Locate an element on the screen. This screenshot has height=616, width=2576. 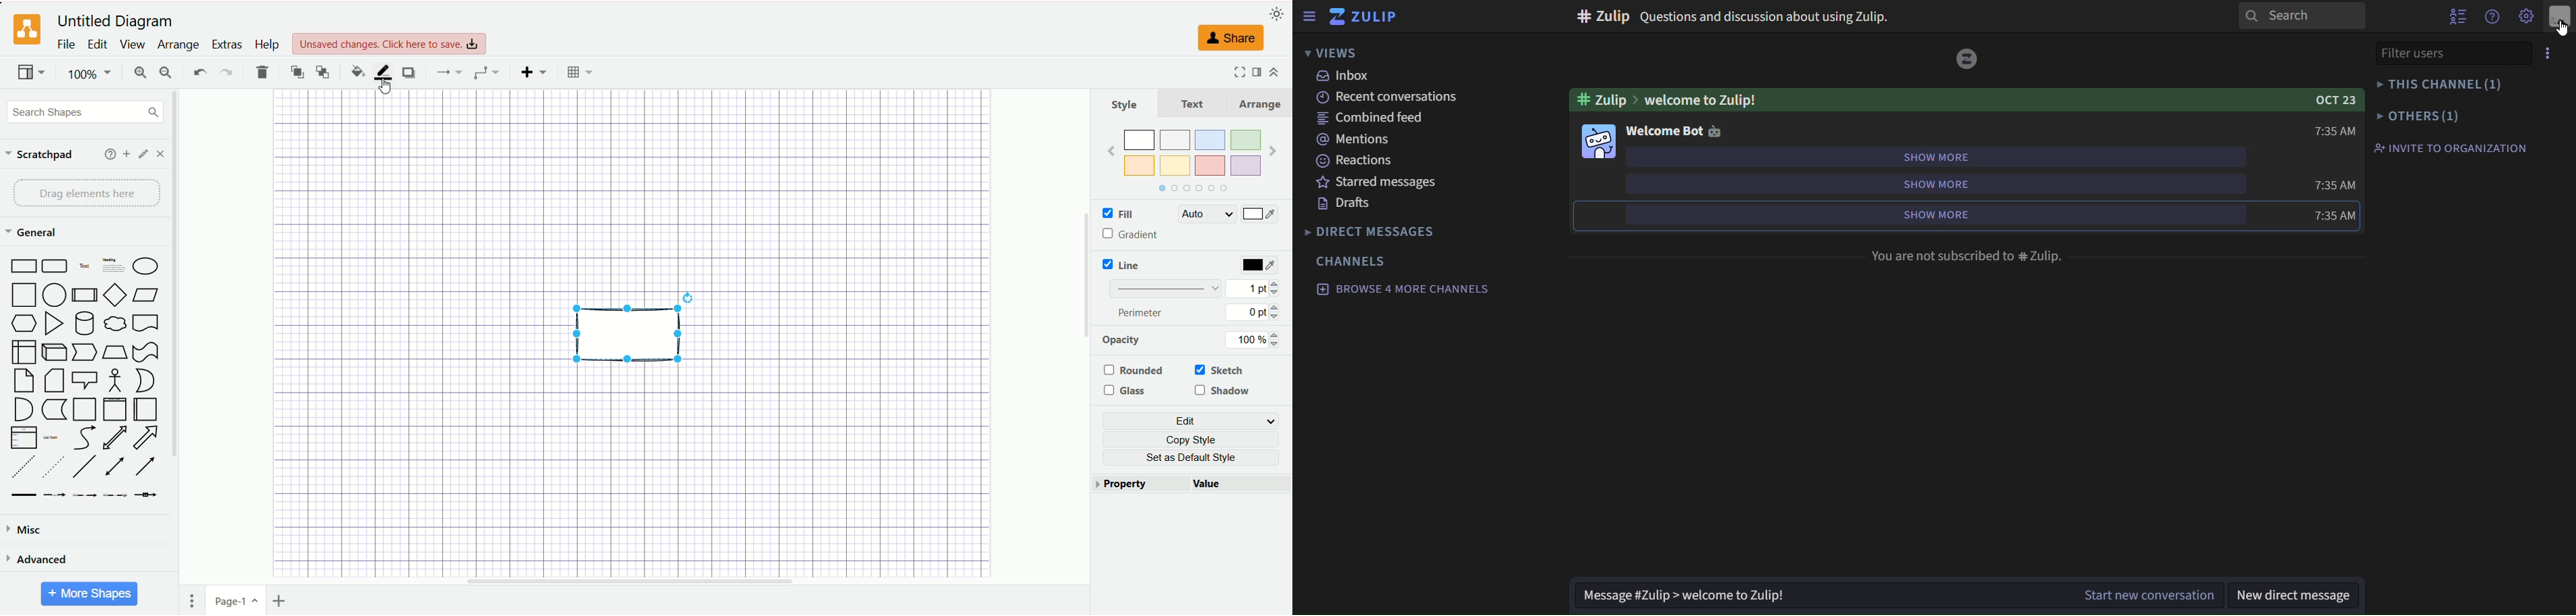
#Zulip > is located at coordinates (1605, 99).